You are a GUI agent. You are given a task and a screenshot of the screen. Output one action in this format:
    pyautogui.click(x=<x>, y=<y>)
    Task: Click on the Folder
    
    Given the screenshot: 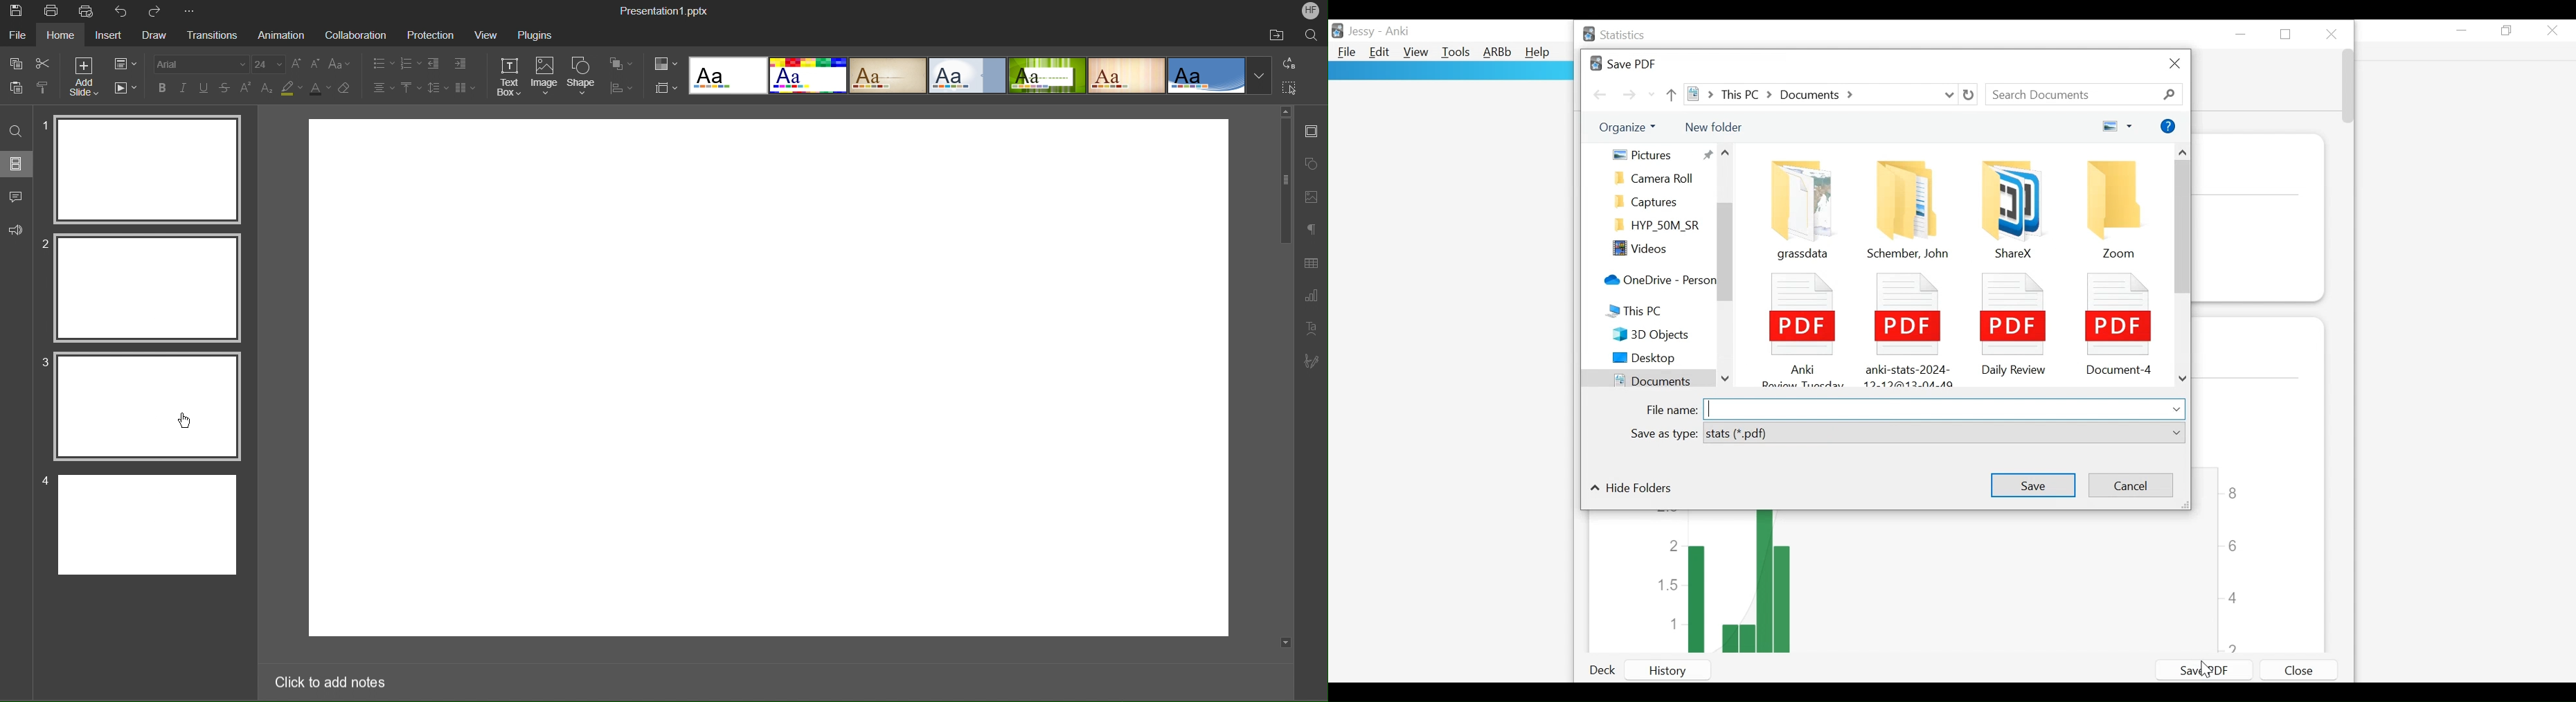 What is the action you would take?
    pyautogui.click(x=2119, y=209)
    